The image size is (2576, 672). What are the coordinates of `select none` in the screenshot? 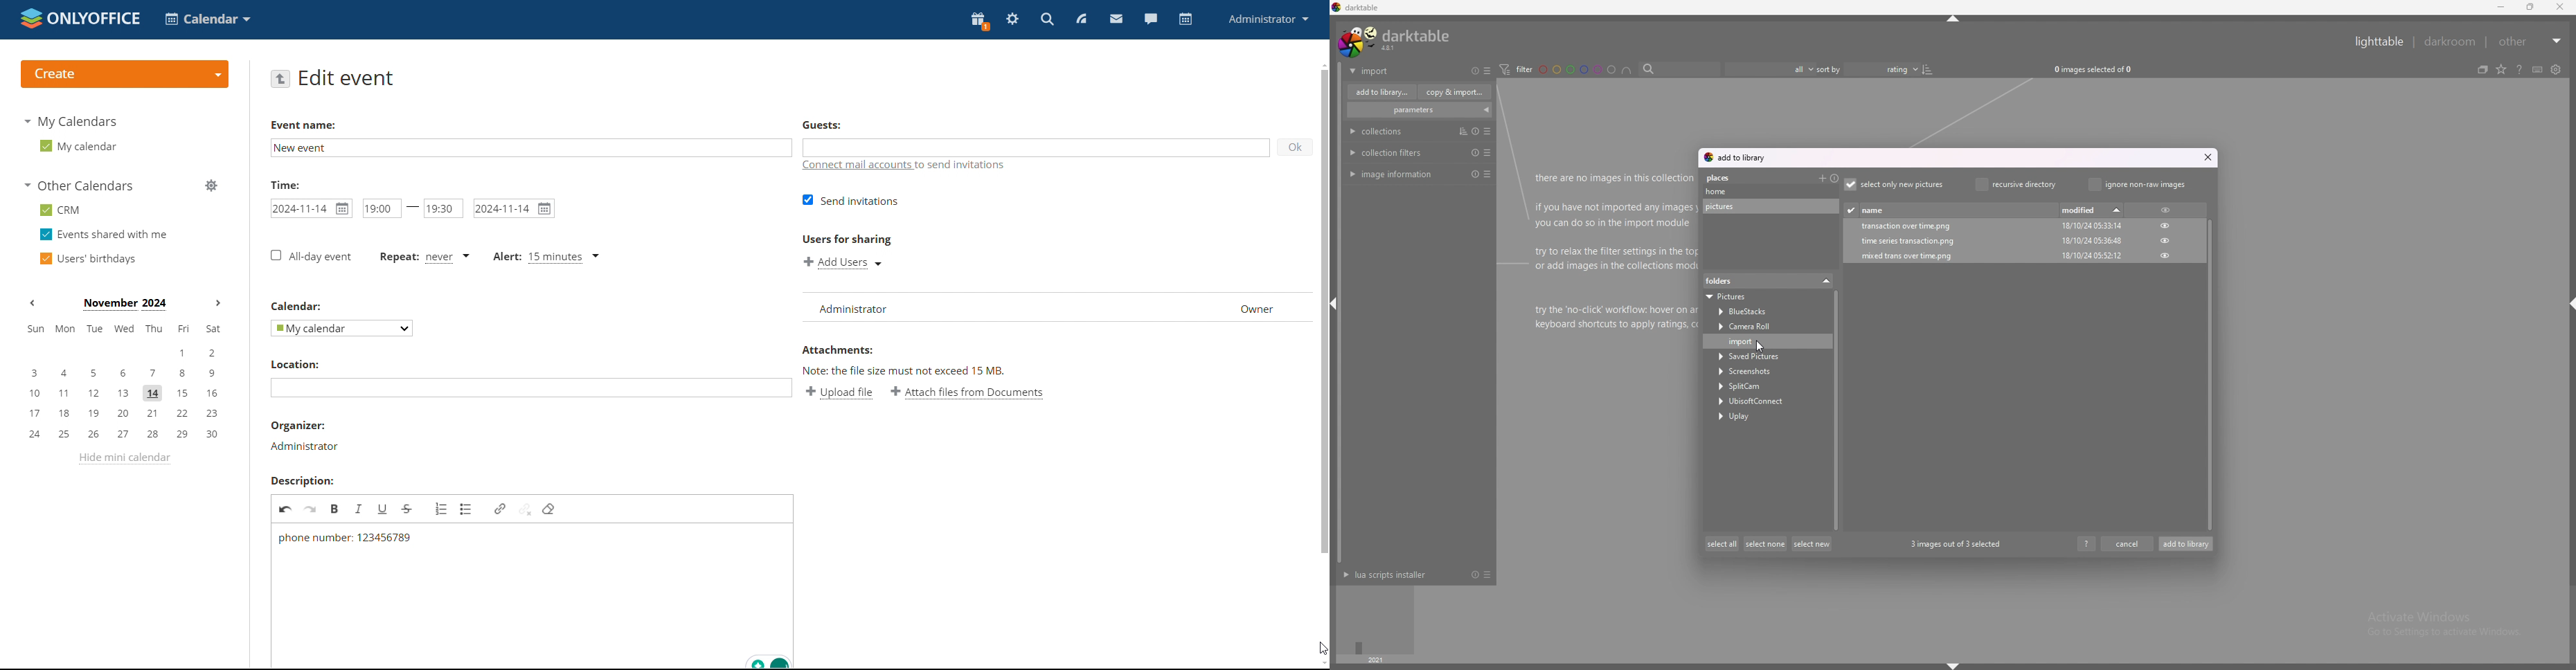 It's located at (1766, 543).